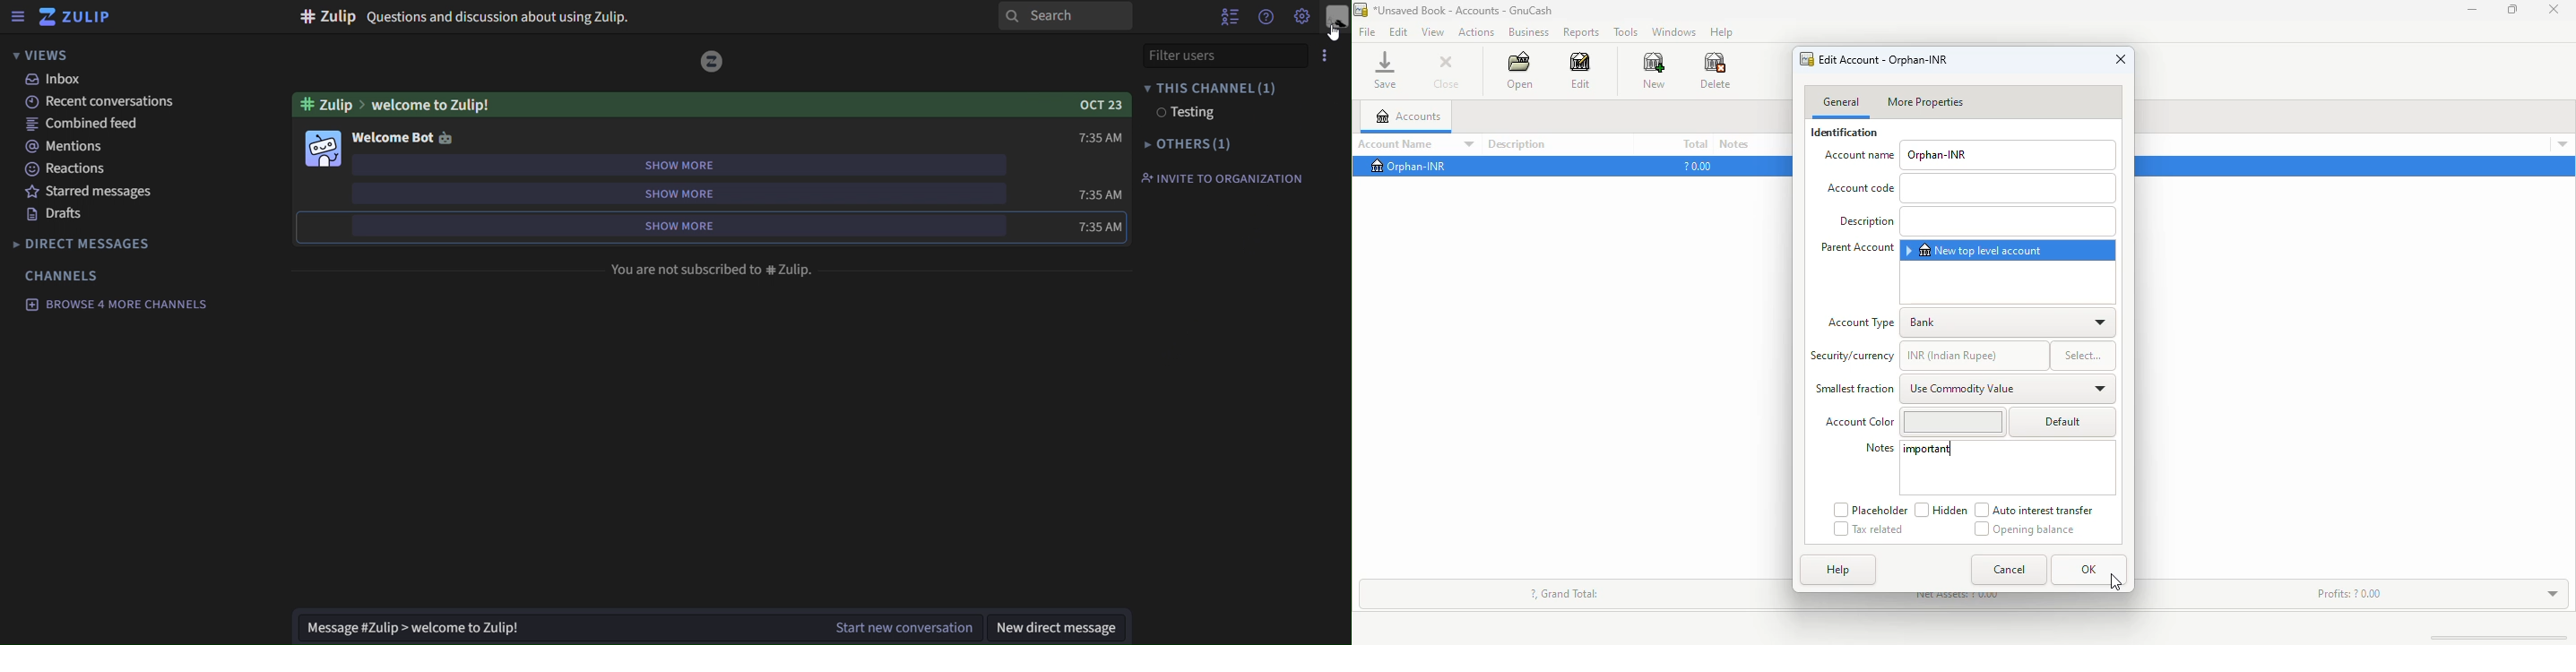 Image resolution: width=2576 pixels, height=672 pixels. I want to click on default, so click(2064, 421).